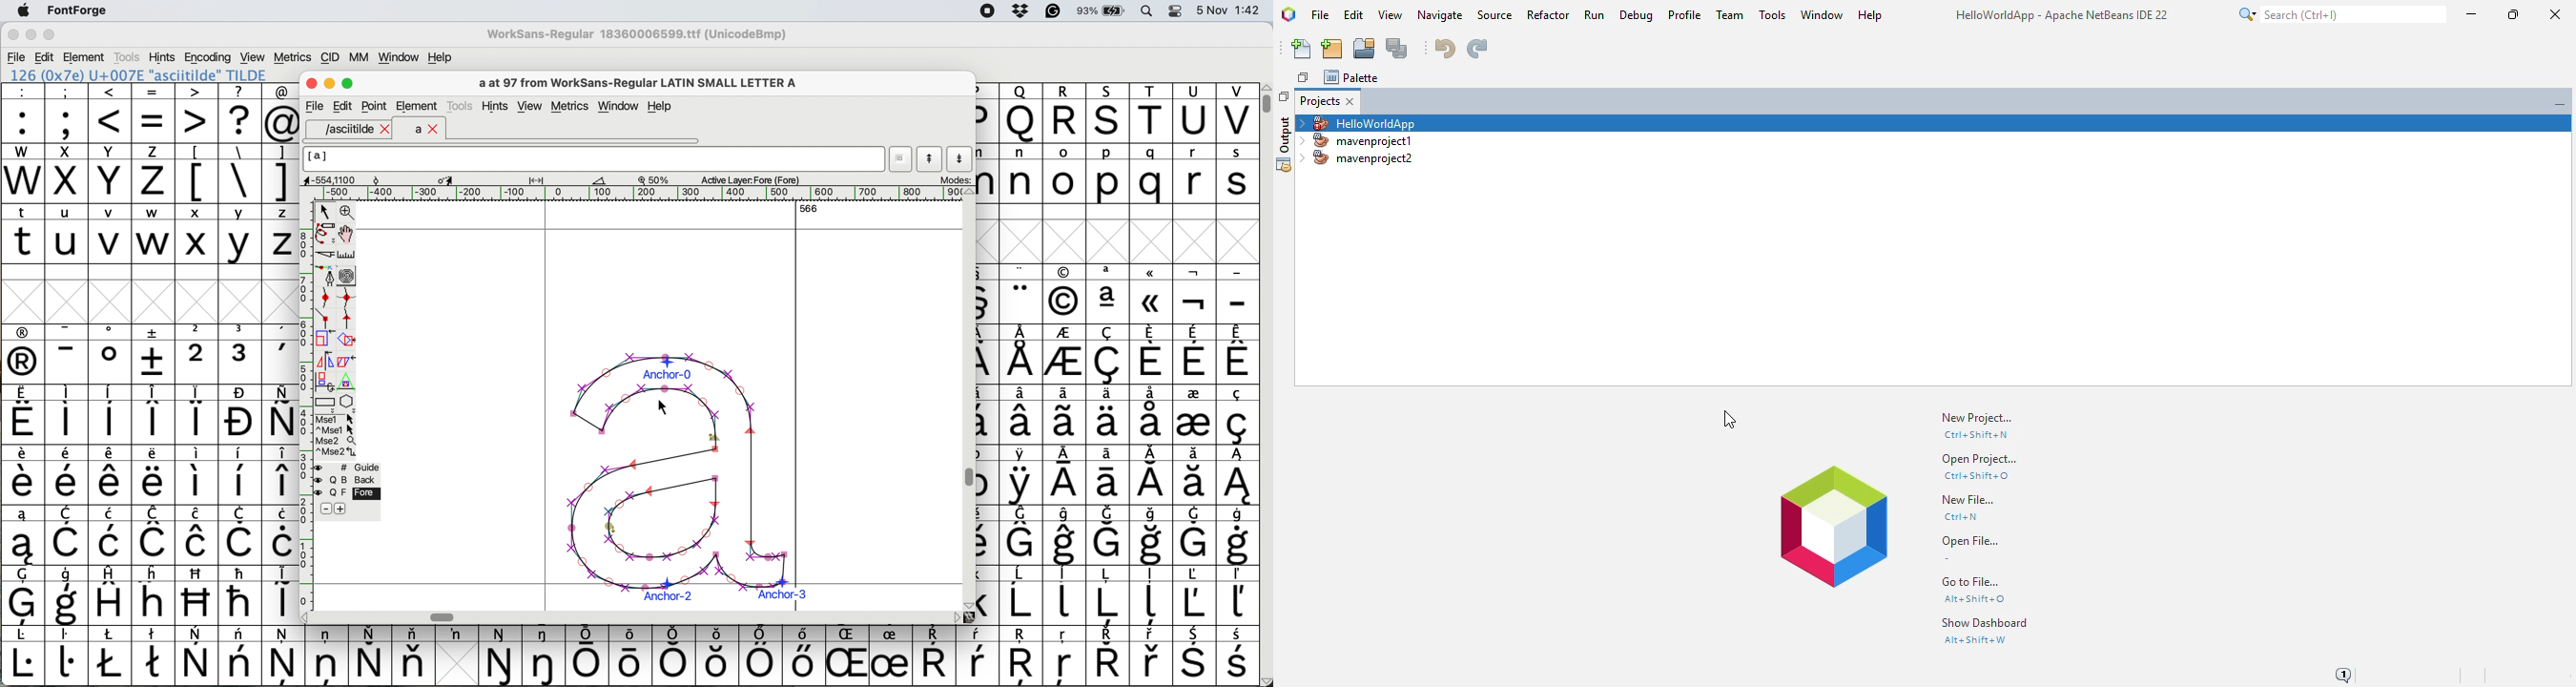 This screenshot has height=700, width=2576. Describe the element at coordinates (1196, 656) in the screenshot. I see `symbol` at that location.